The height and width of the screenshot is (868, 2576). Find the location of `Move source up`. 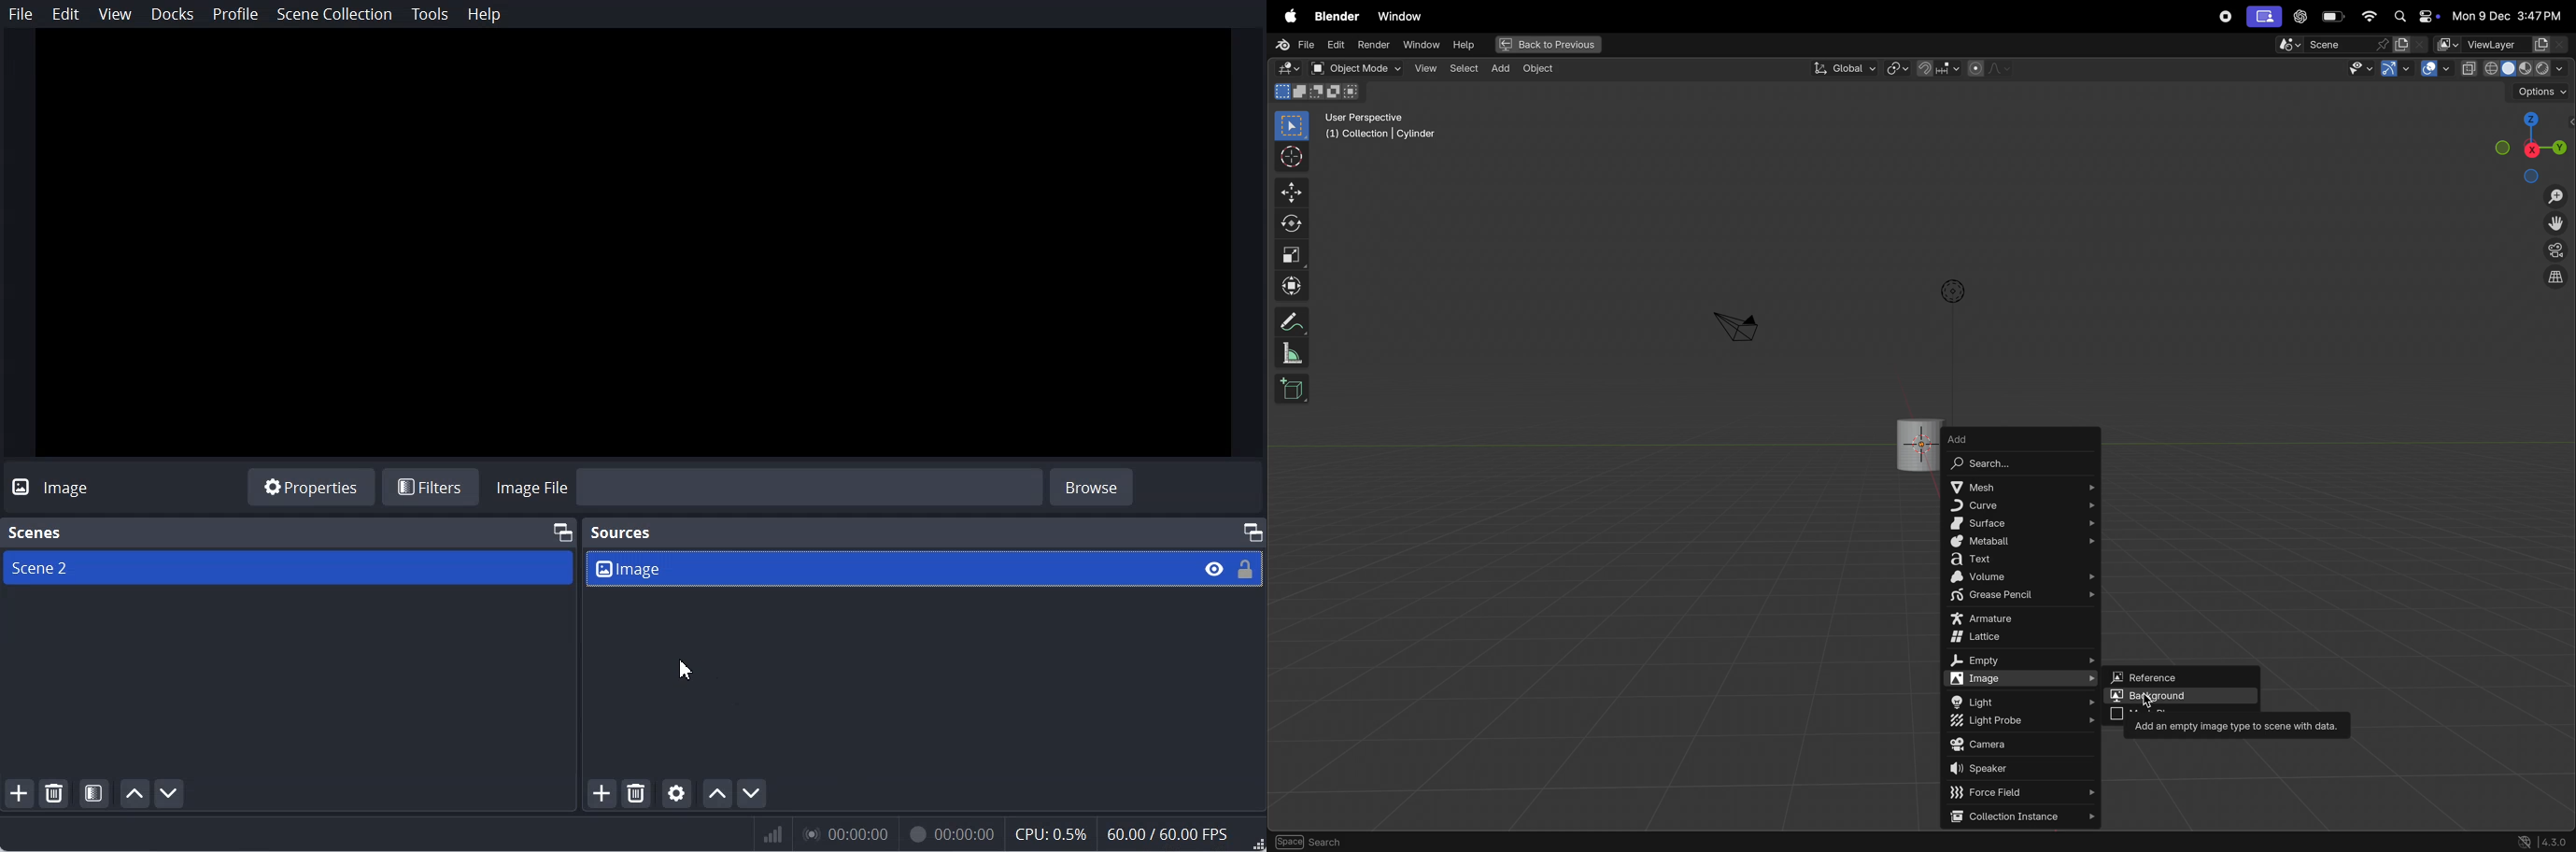

Move source up is located at coordinates (717, 793).